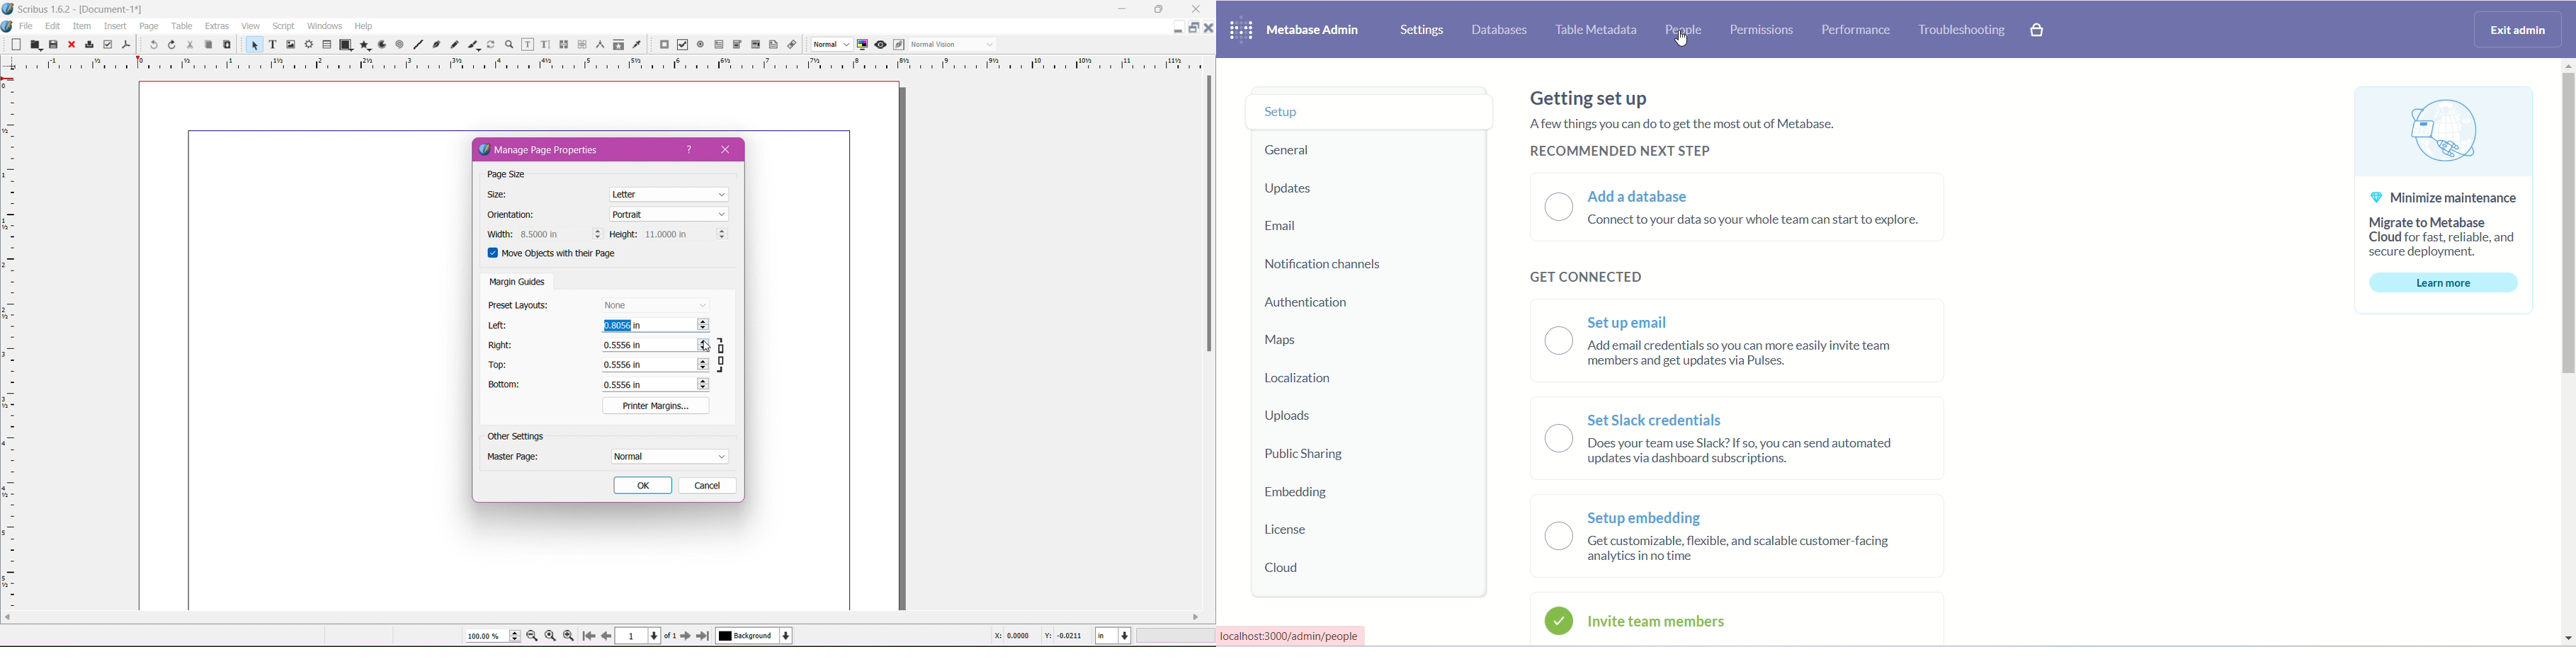 The height and width of the screenshot is (672, 2576). Describe the element at coordinates (1179, 27) in the screenshot. I see `Minimize Document` at that location.